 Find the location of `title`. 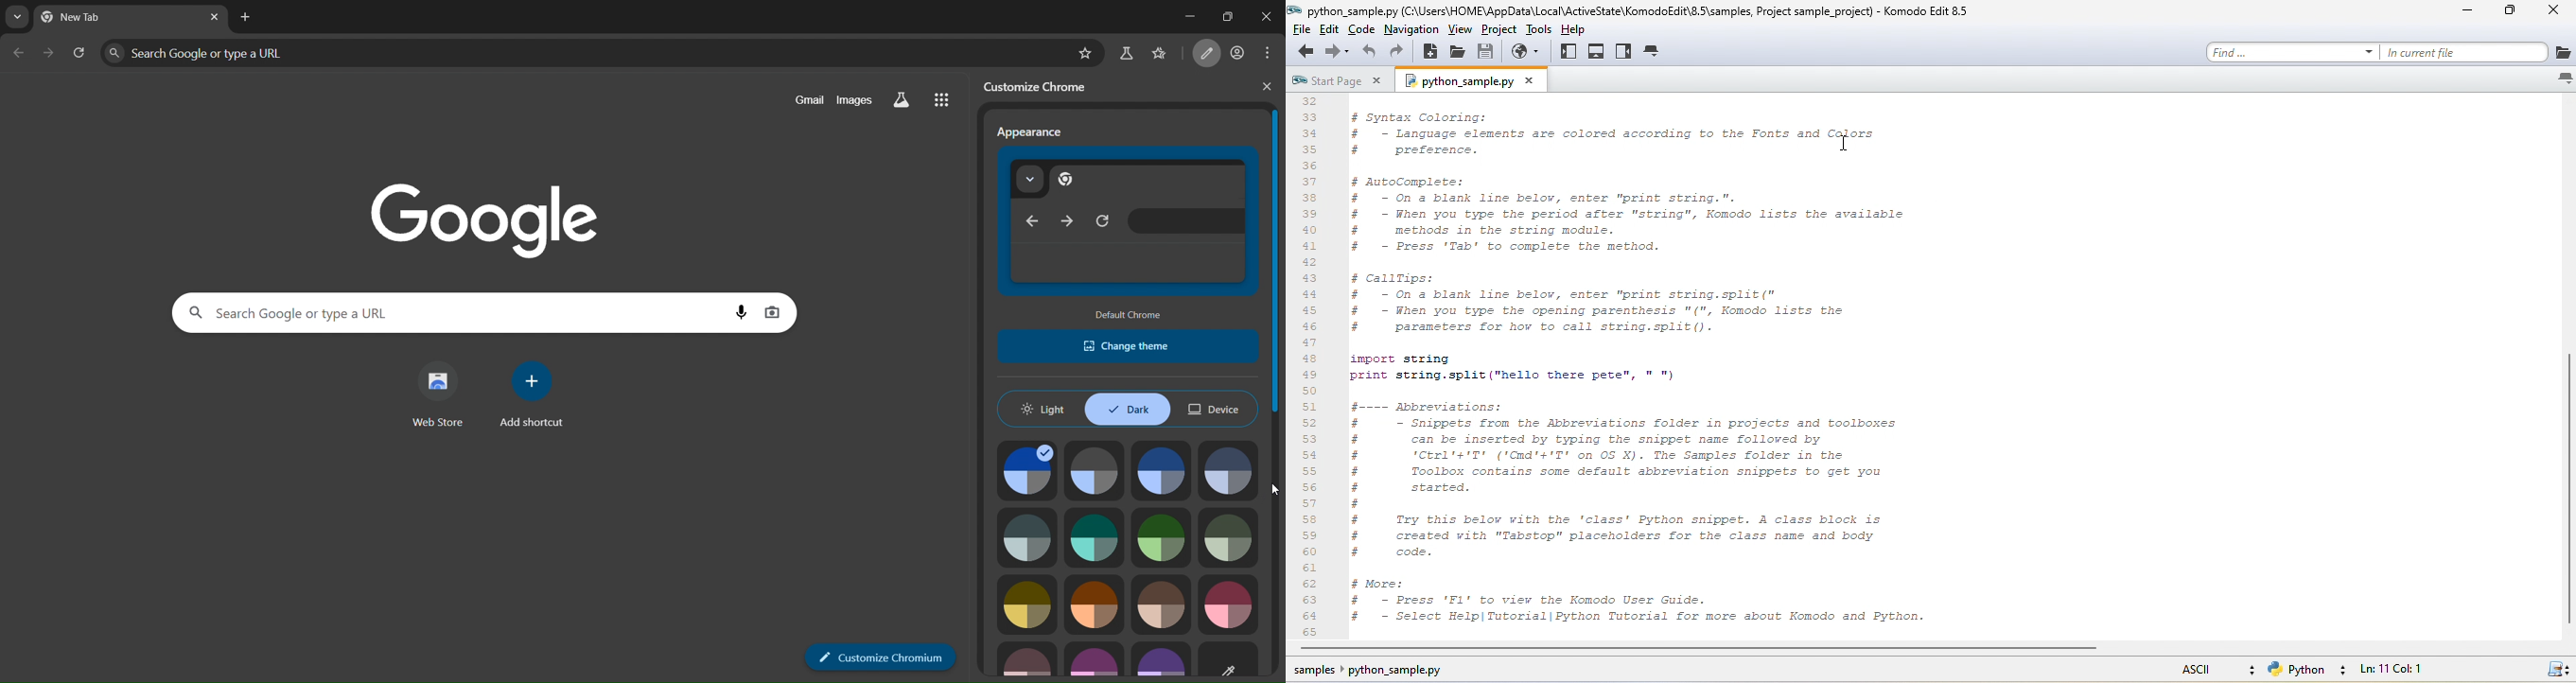

title is located at coordinates (1638, 10).